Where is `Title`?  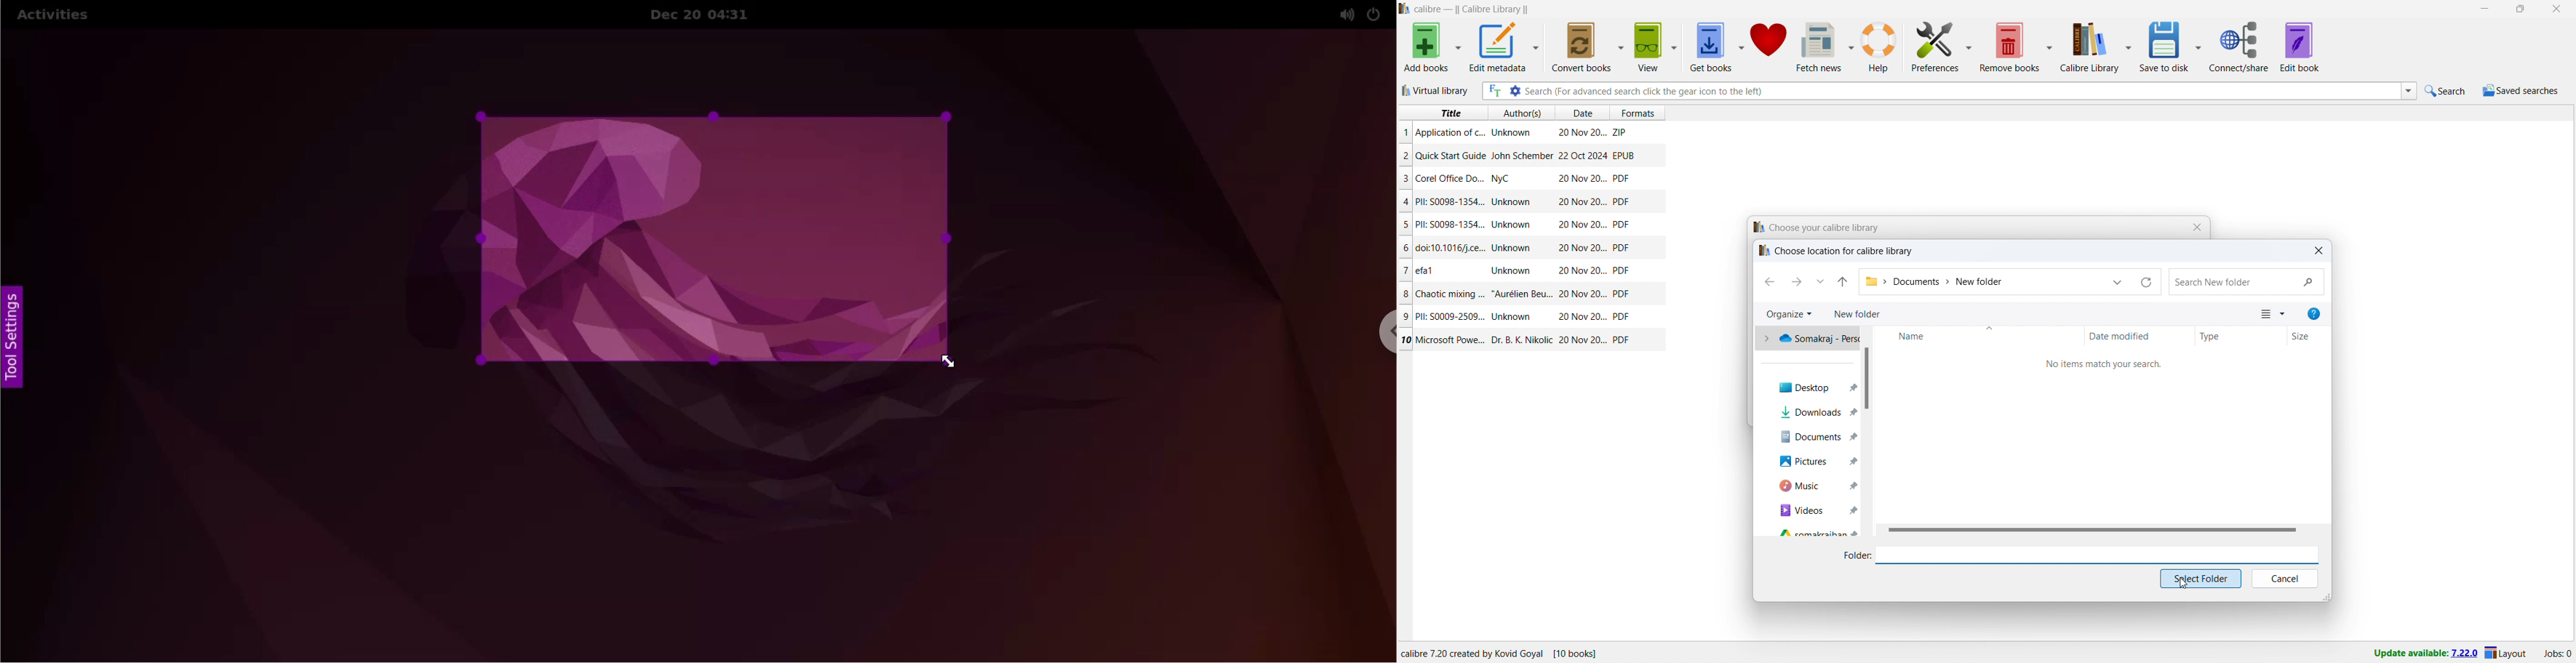
Title is located at coordinates (1448, 316).